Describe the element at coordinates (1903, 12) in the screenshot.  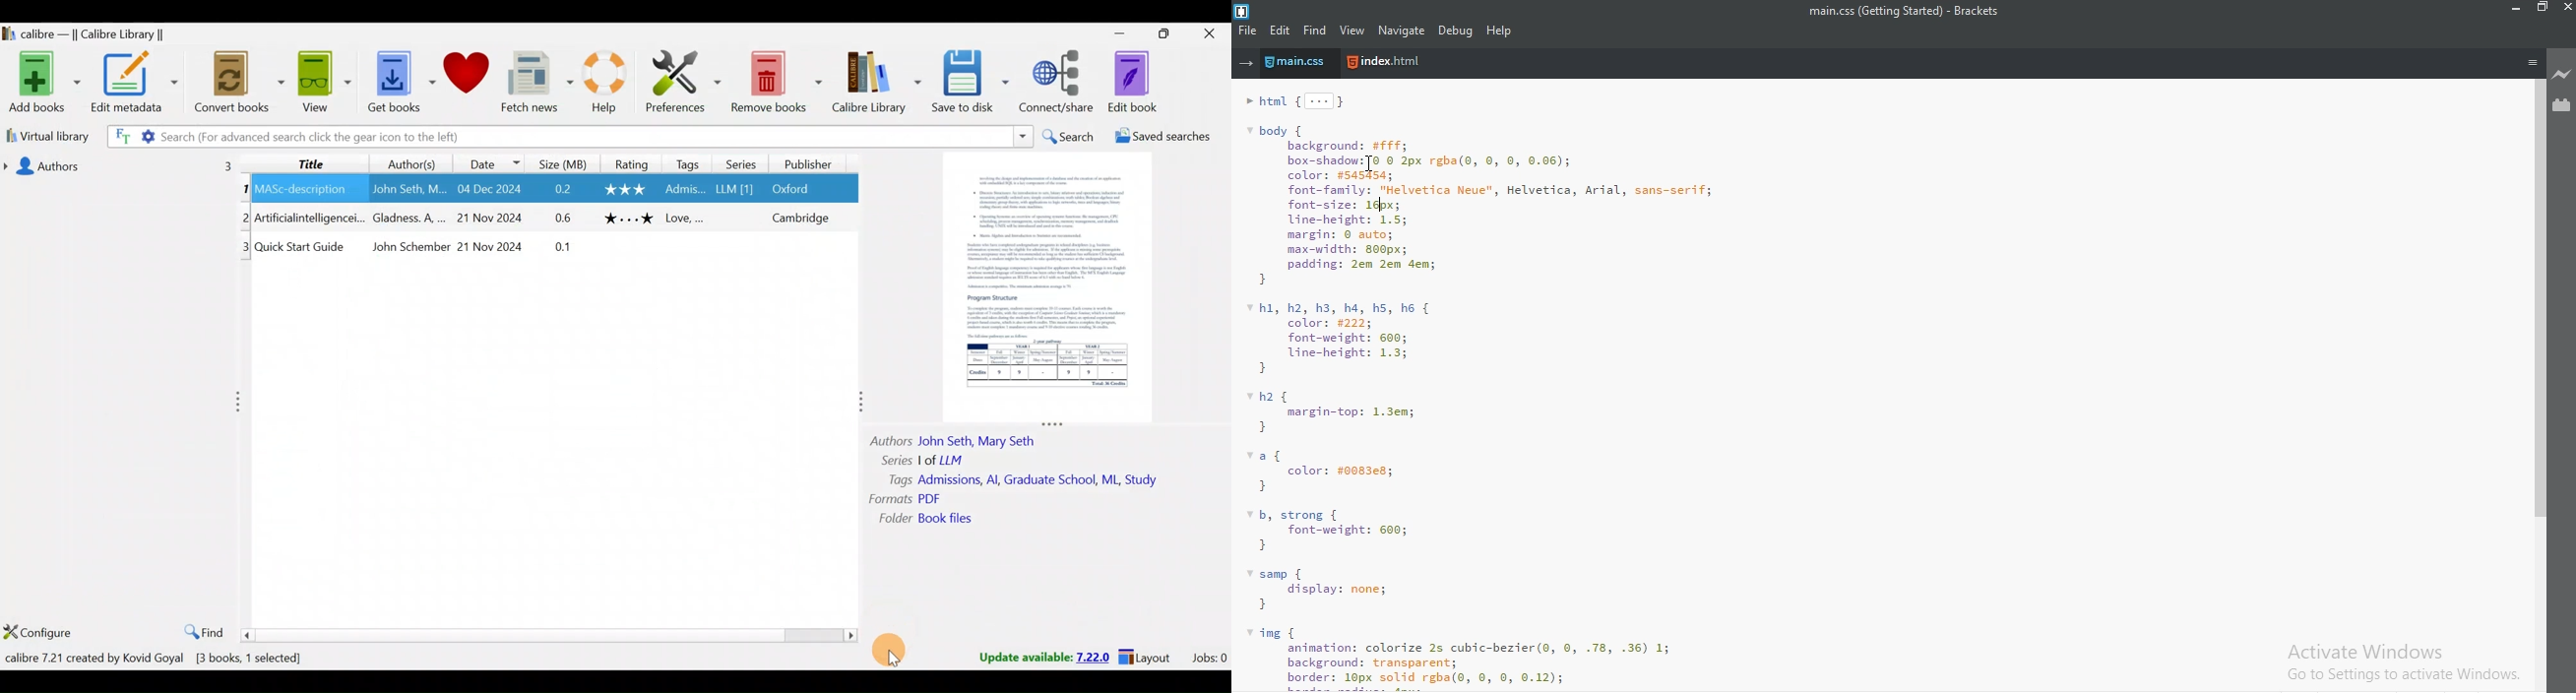
I see `main.css(Getting Started - Brackets)` at that location.